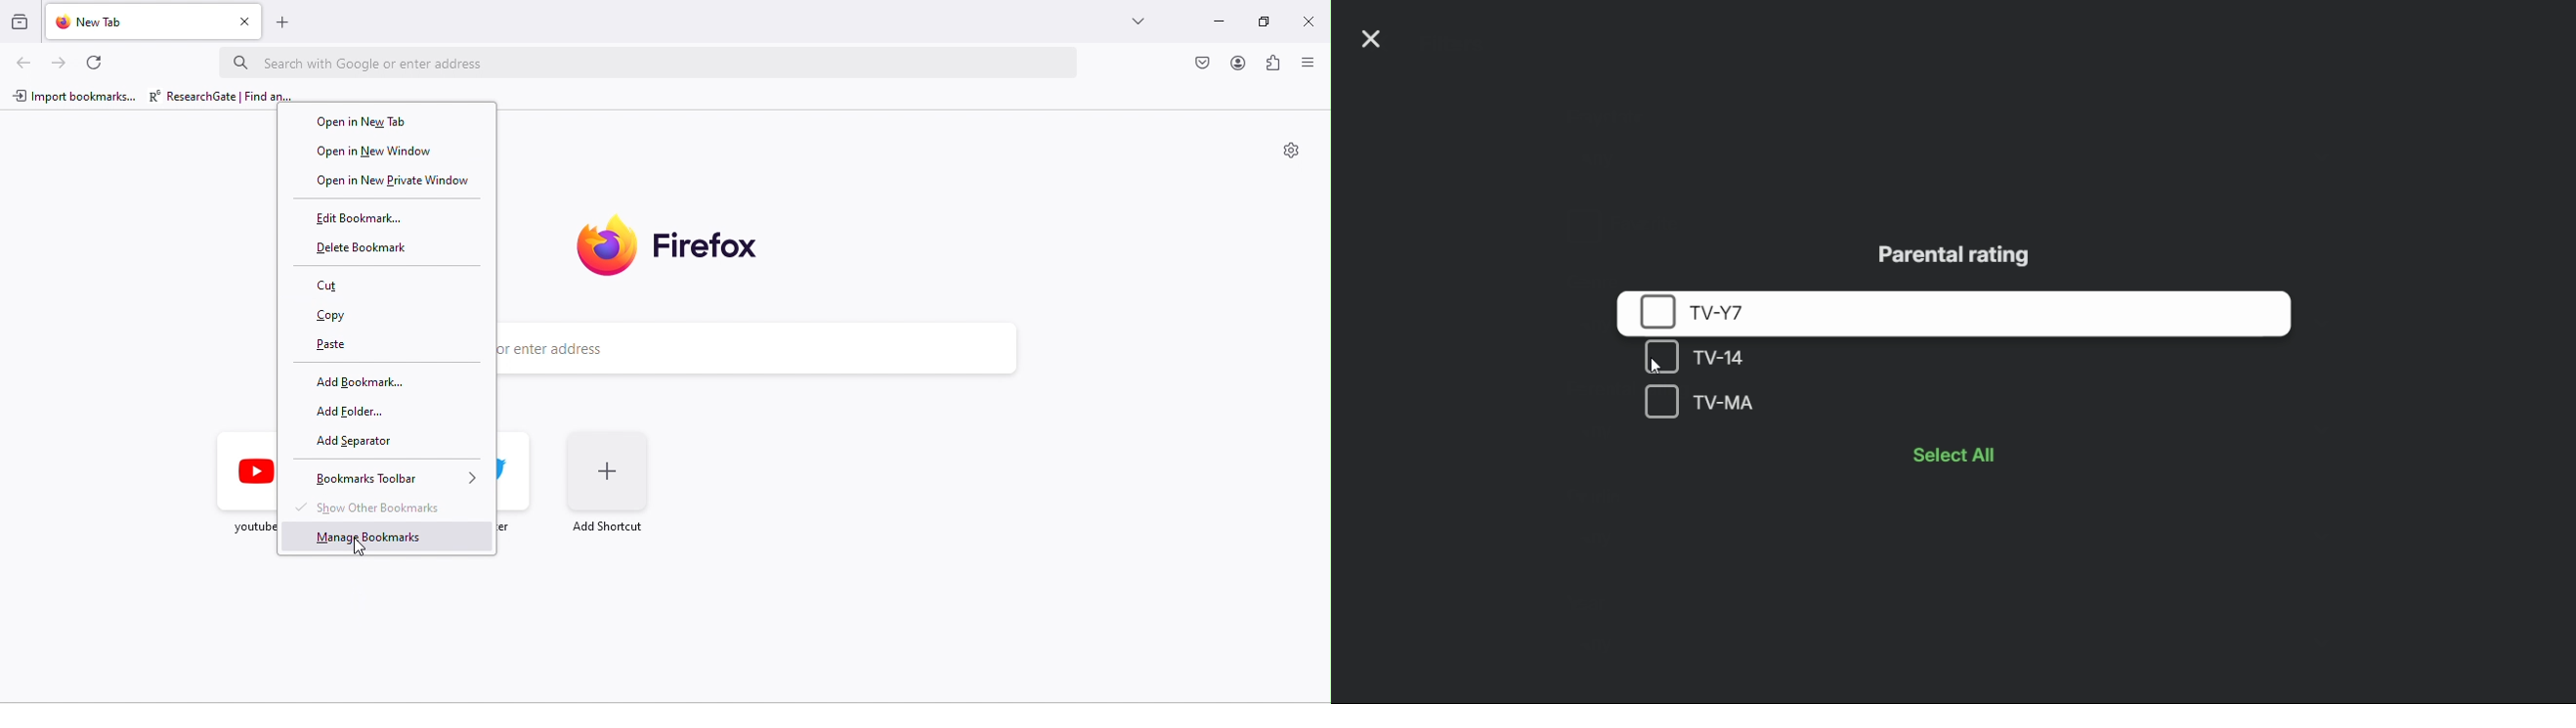 Image resolution: width=2576 pixels, height=728 pixels. I want to click on minimize, so click(1218, 22).